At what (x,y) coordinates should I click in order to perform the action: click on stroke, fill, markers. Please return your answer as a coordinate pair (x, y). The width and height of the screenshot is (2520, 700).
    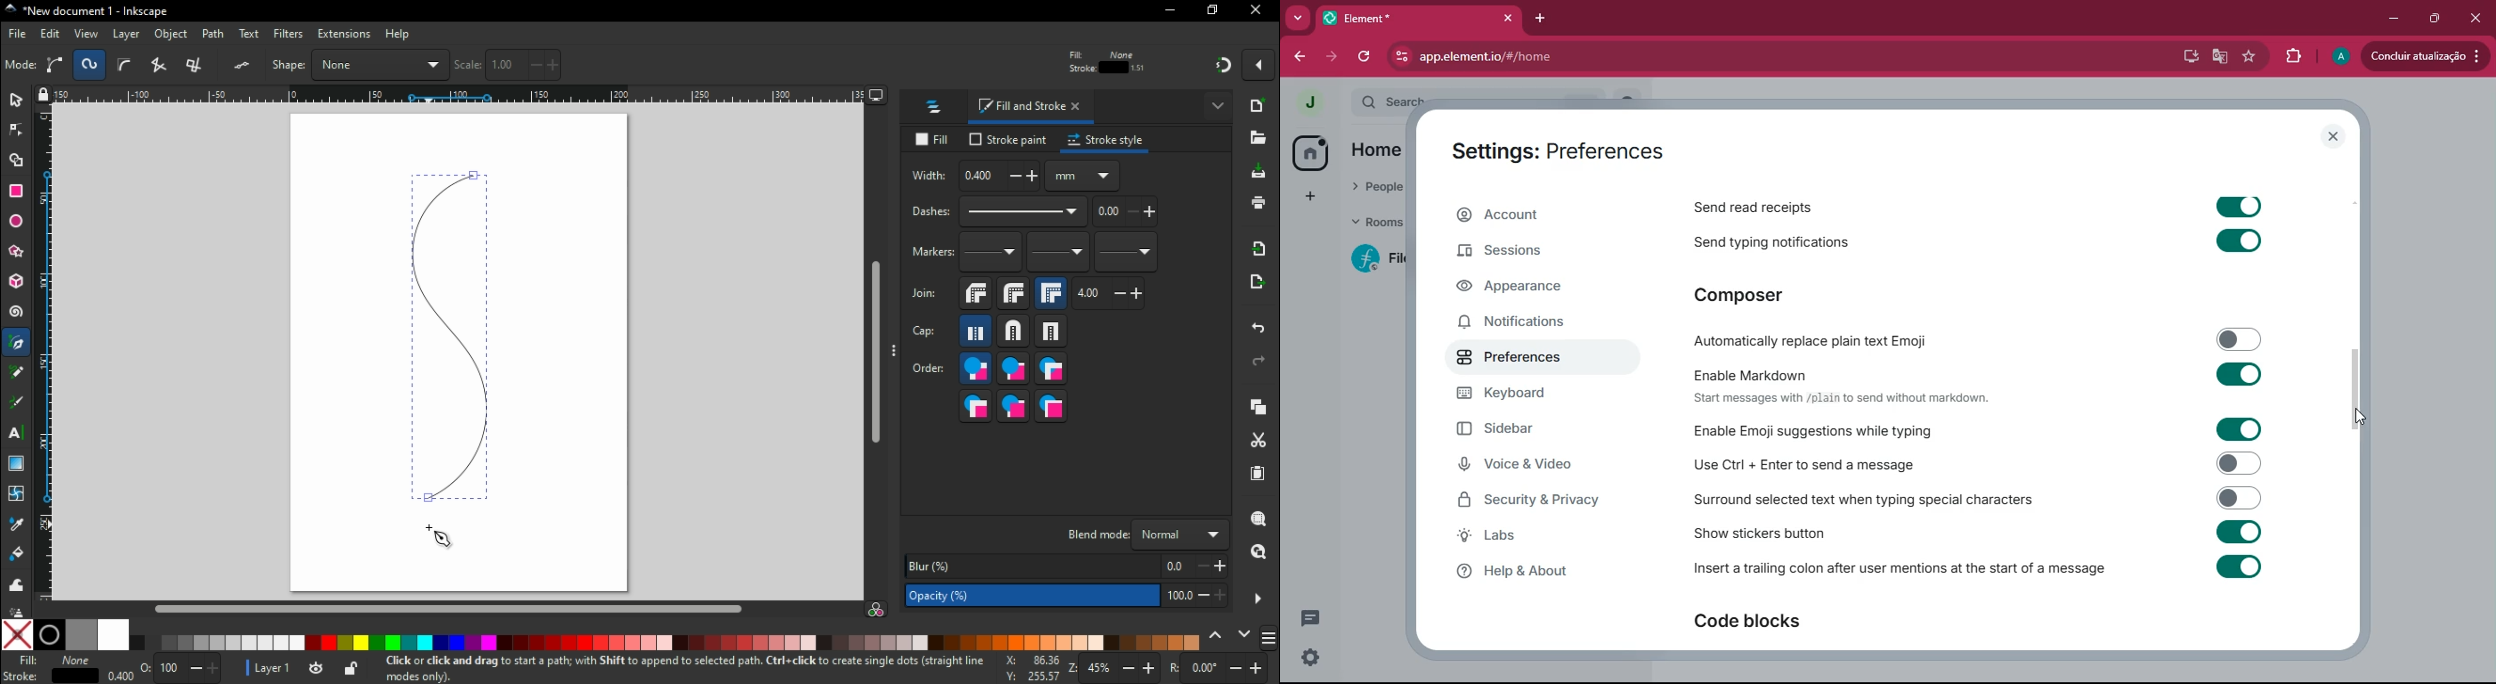
    Looking at the image, I should click on (1012, 372).